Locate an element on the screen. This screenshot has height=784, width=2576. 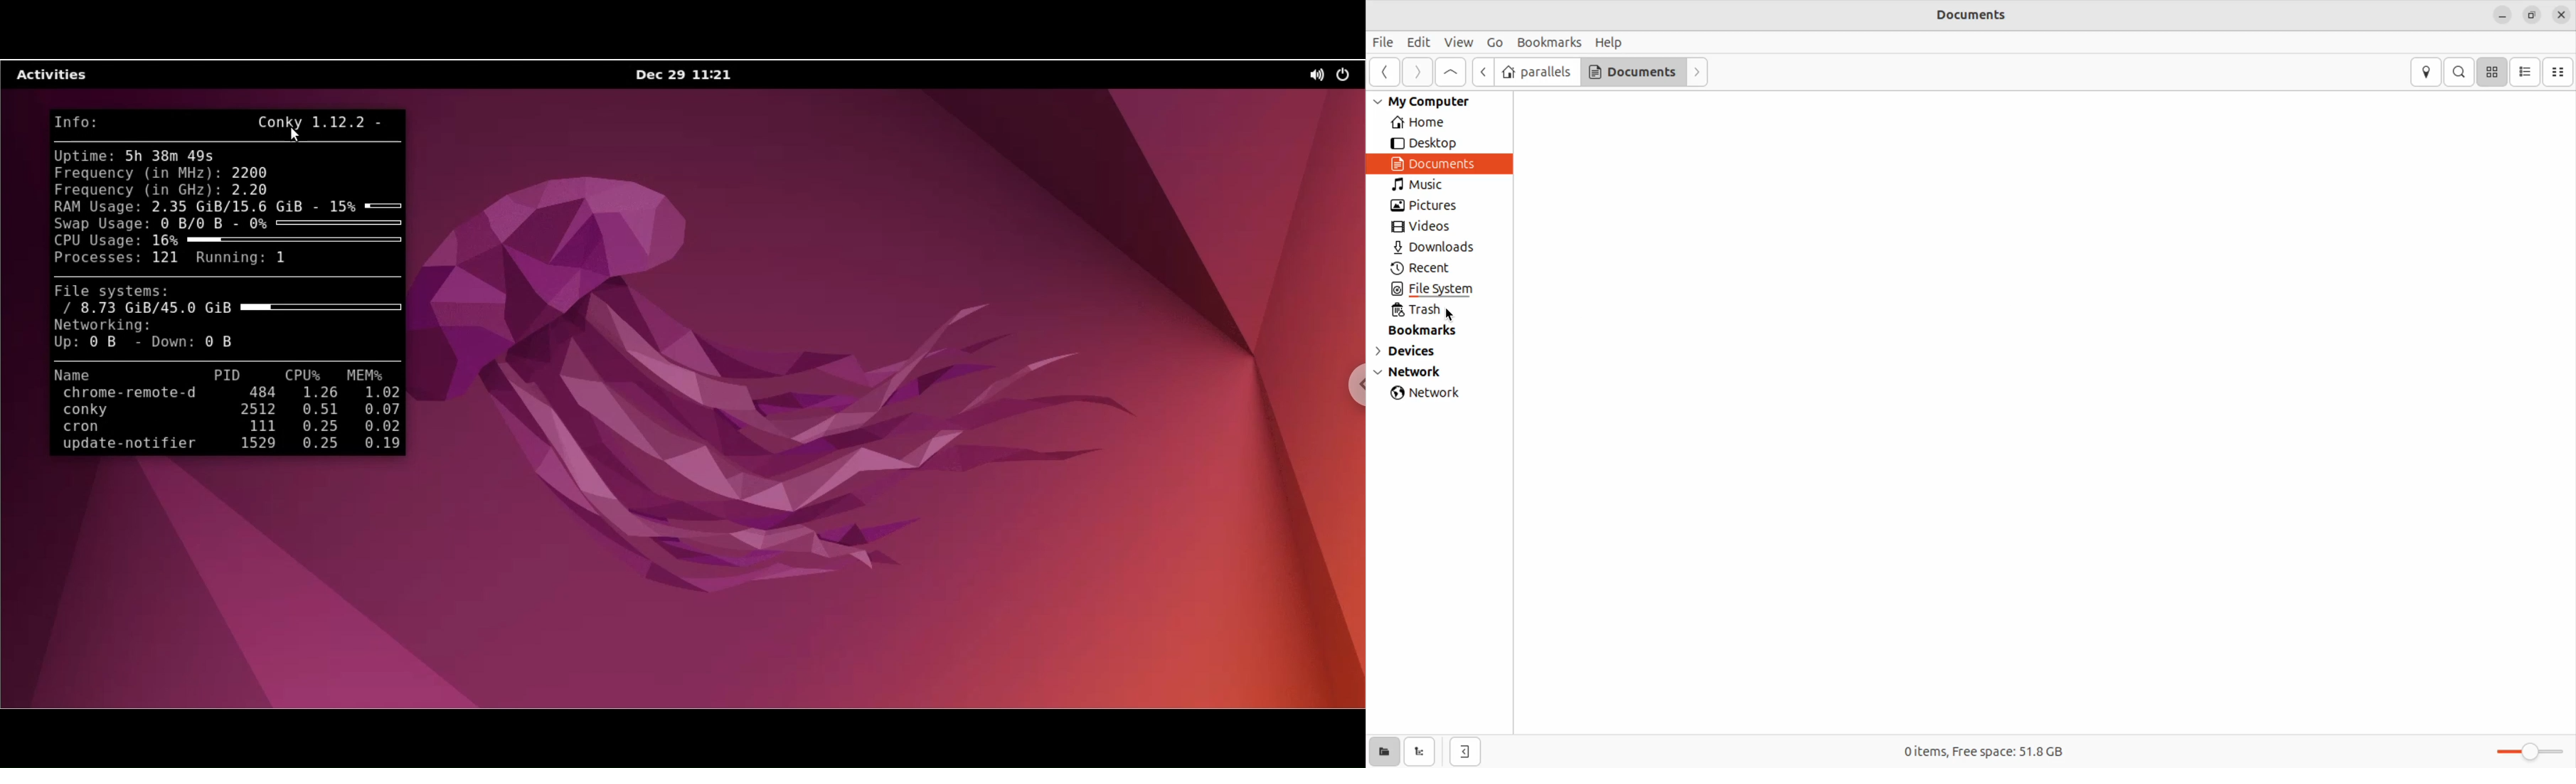
show tree view is located at coordinates (1422, 753).